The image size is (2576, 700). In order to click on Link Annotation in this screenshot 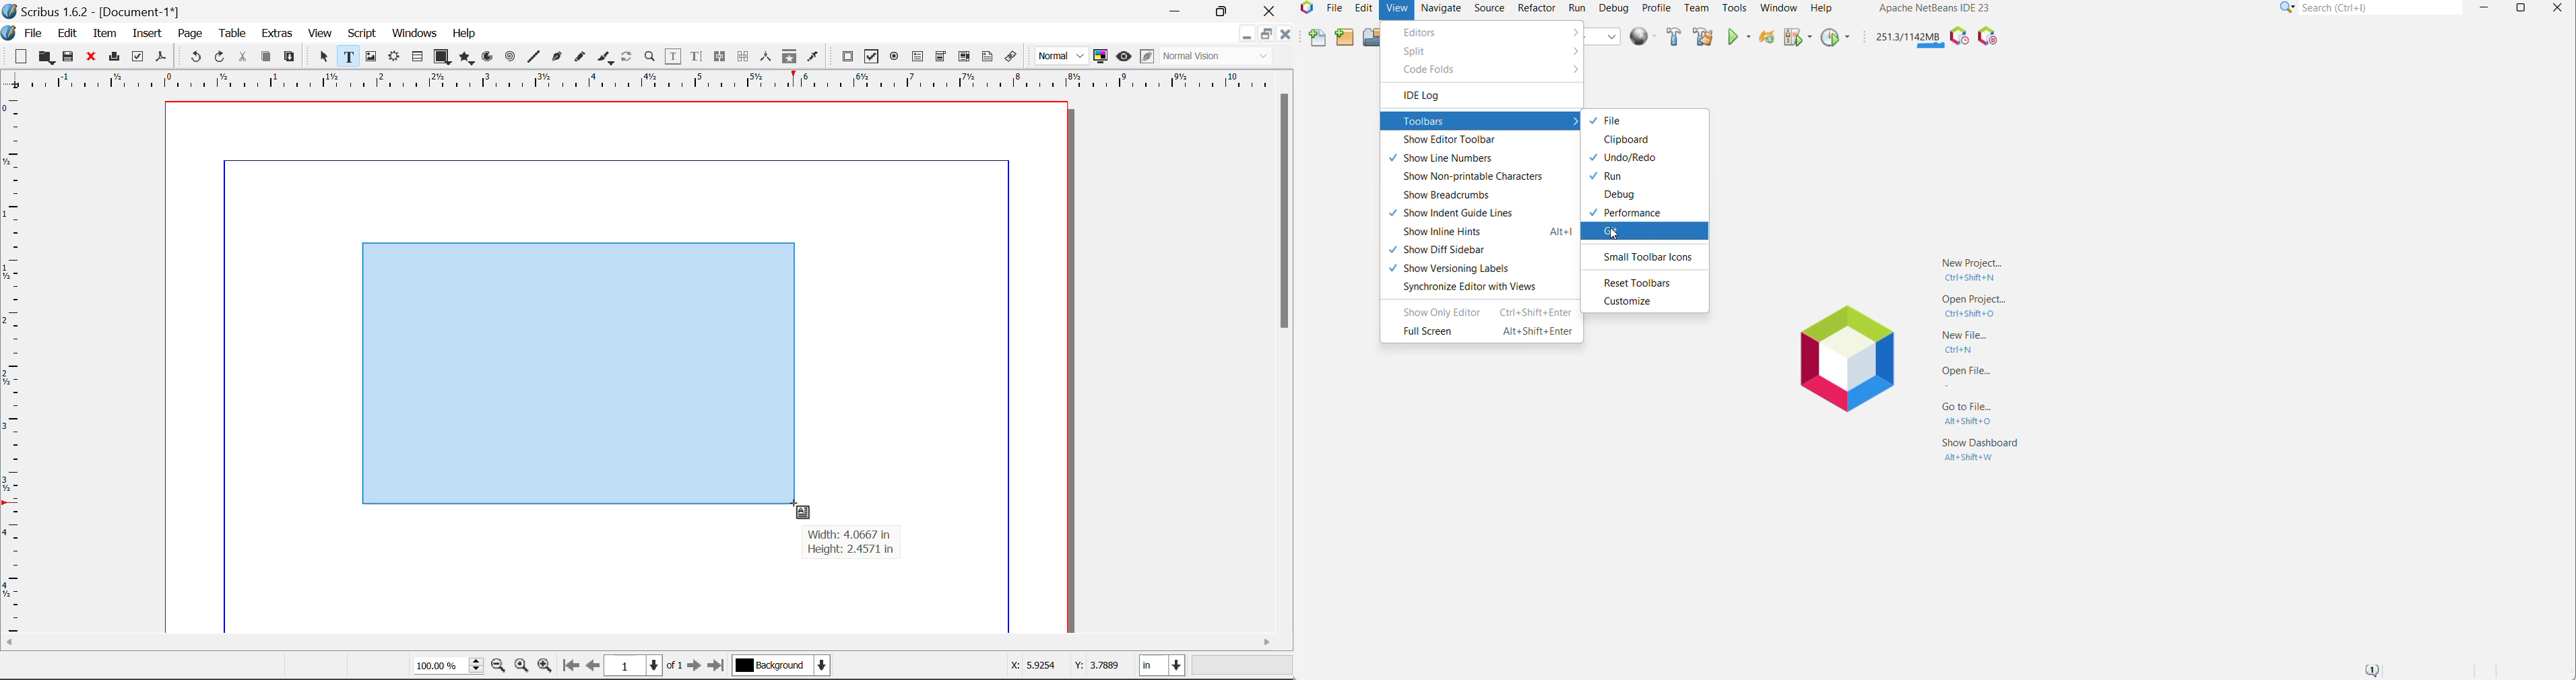, I will do `click(1010, 57)`.